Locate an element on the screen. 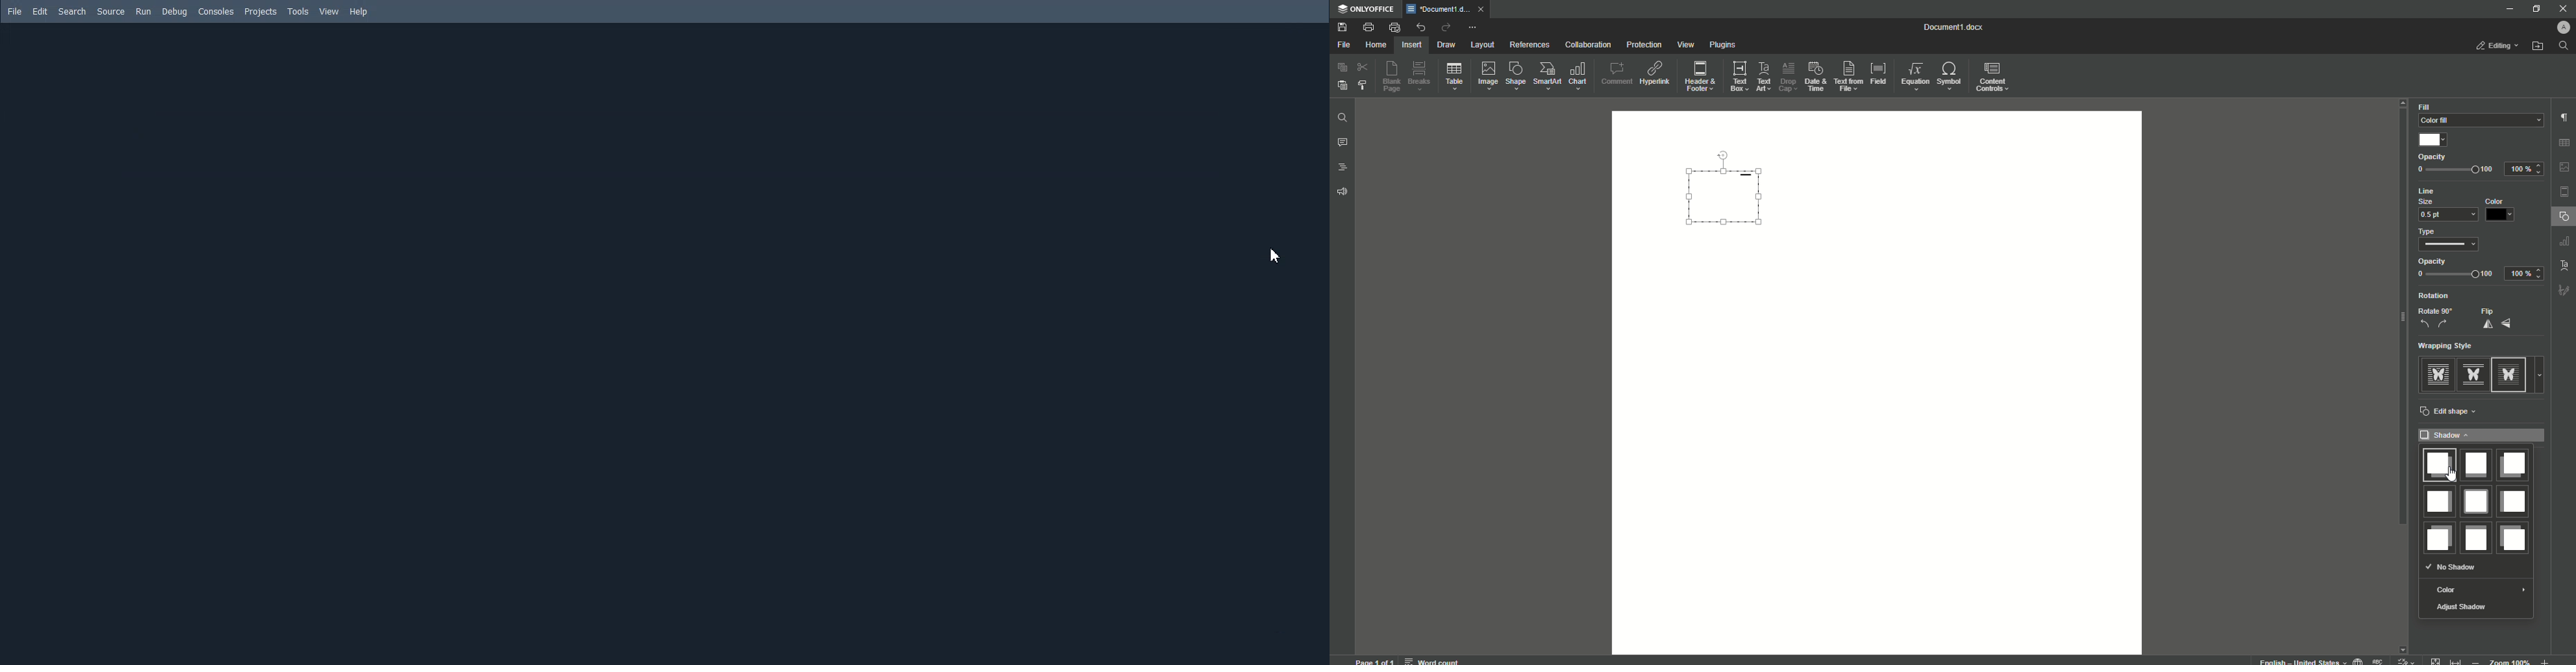  Debug is located at coordinates (174, 12).